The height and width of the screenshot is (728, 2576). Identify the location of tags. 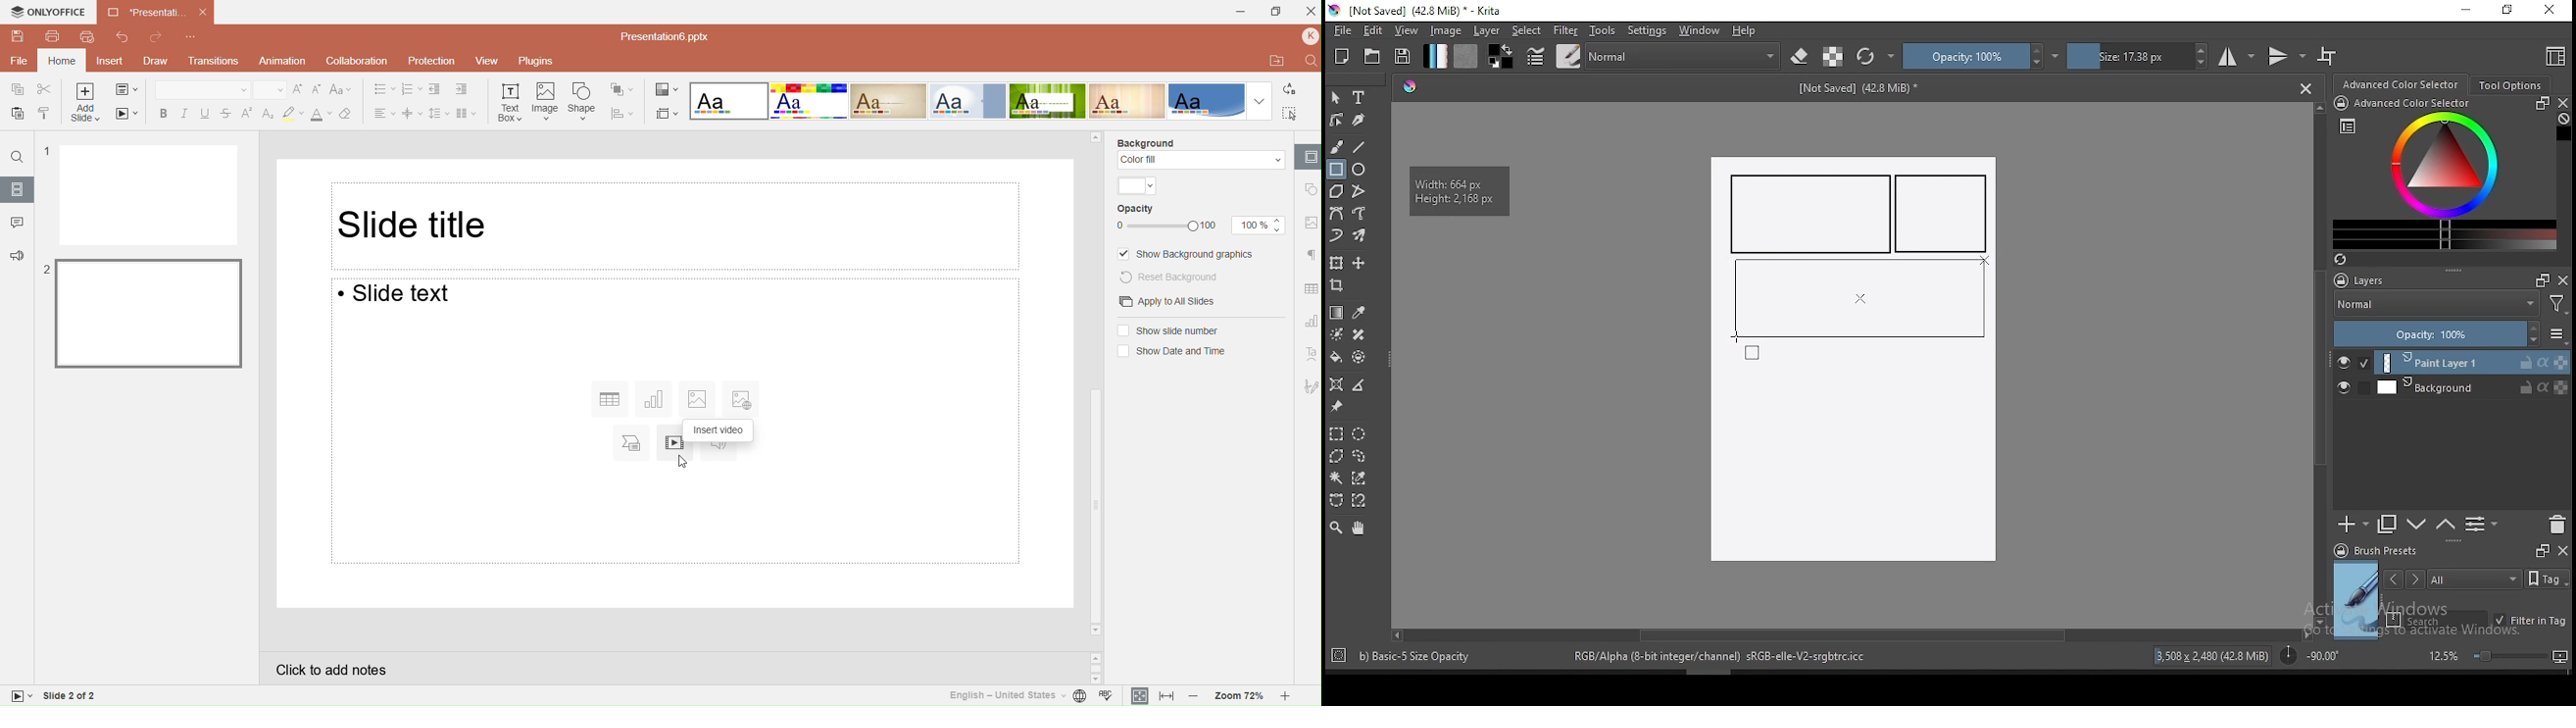
(2474, 579).